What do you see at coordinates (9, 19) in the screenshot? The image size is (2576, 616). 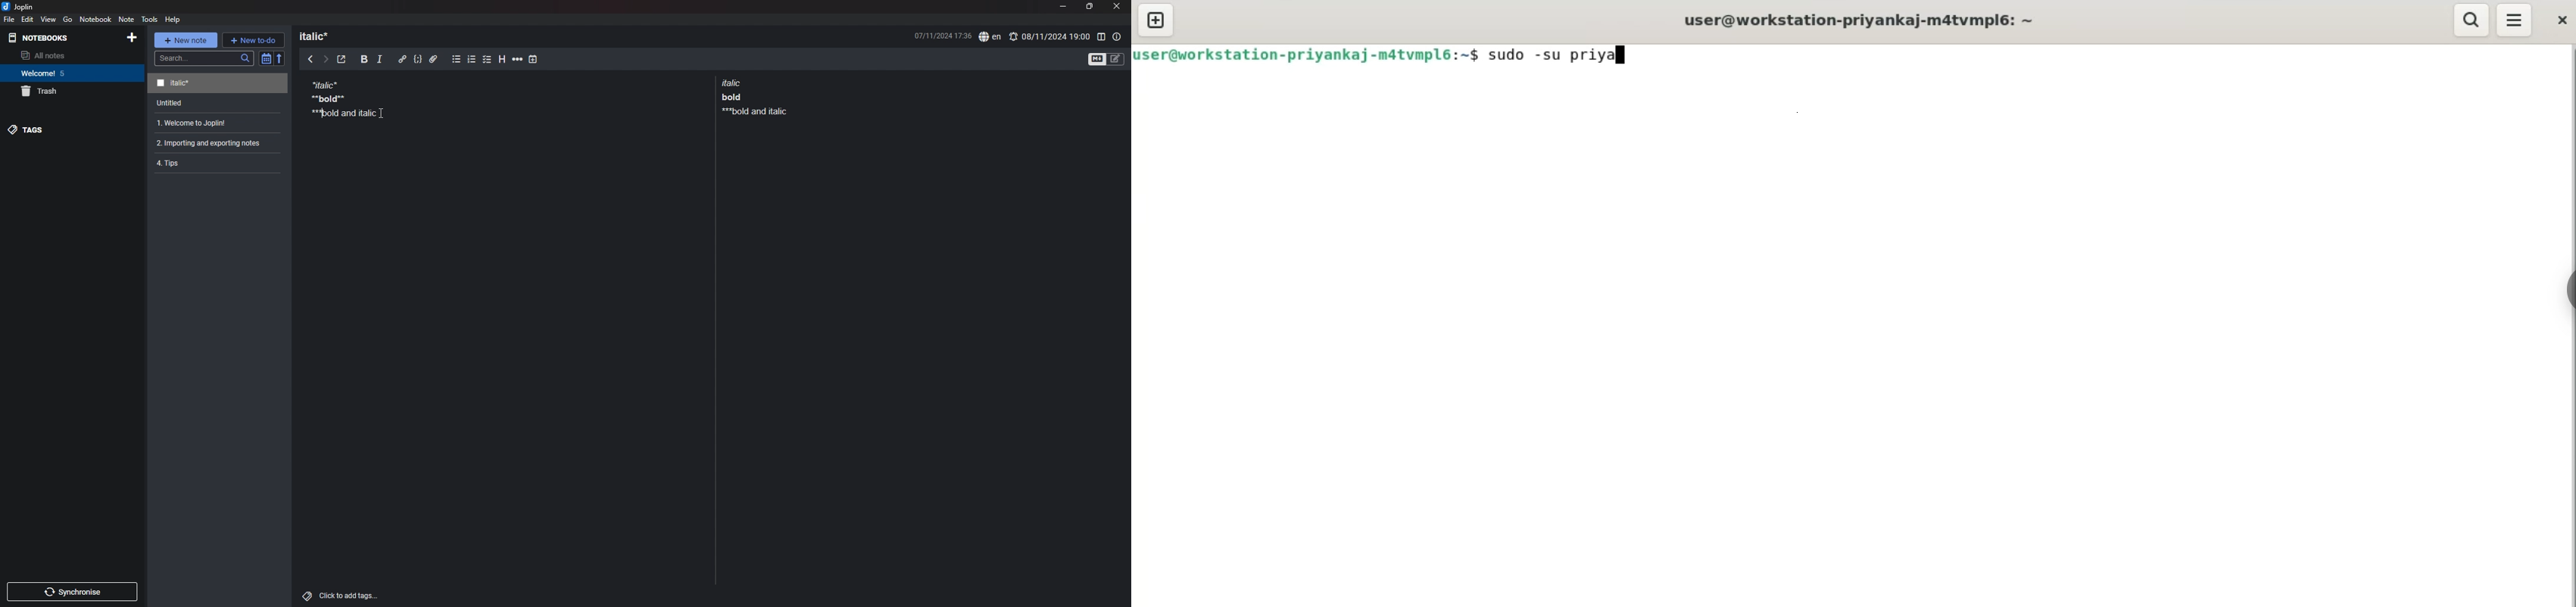 I see `file` at bounding box center [9, 19].